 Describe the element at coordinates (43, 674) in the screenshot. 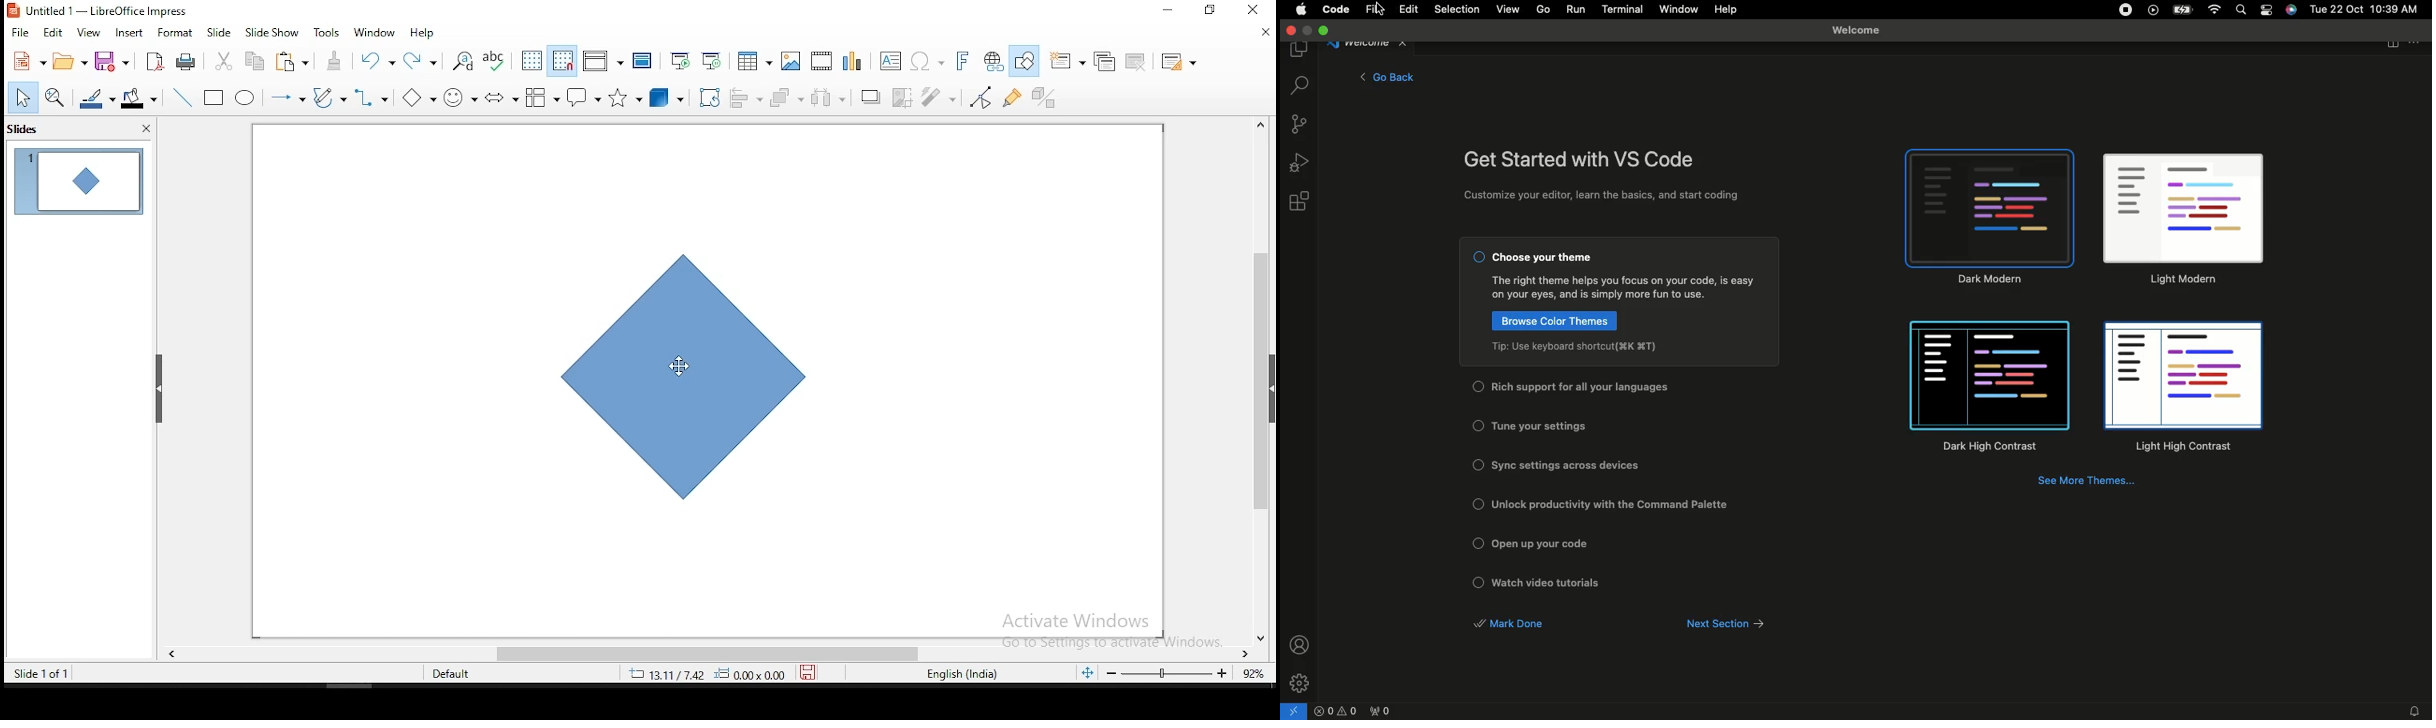

I see `Slide 1 of 1` at that location.